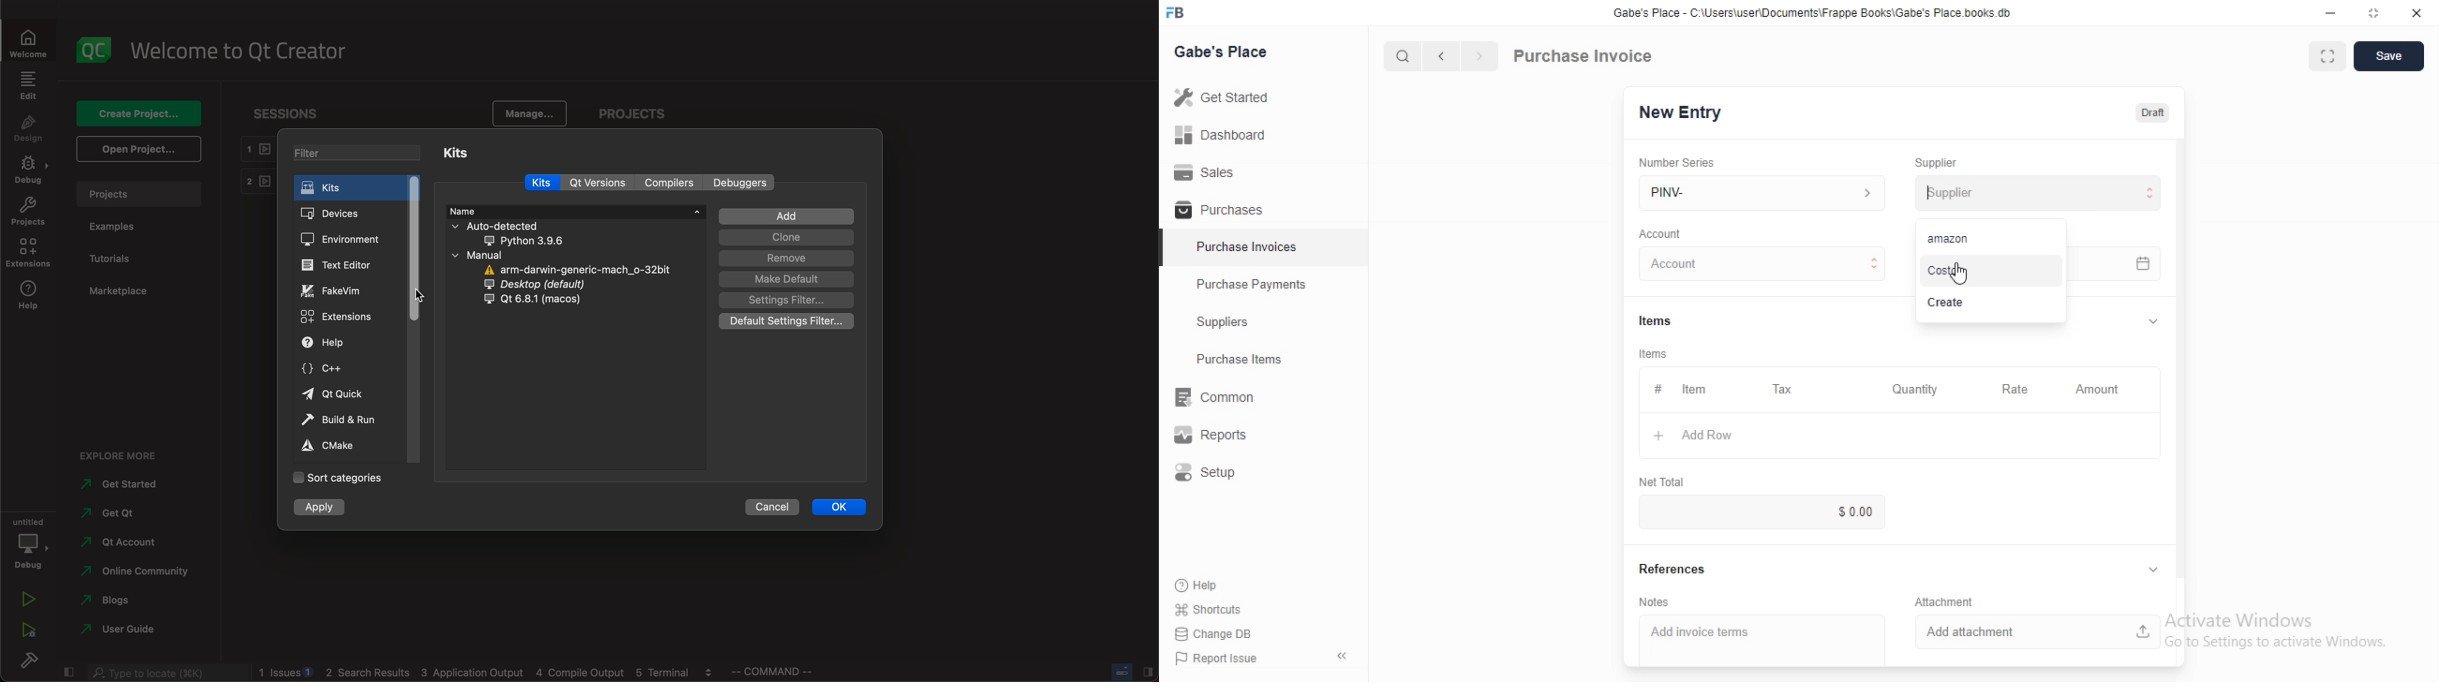 The height and width of the screenshot is (700, 2464). What do you see at coordinates (1944, 601) in the screenshot?
I see `Attachment` at bounding box center [1944, 601].